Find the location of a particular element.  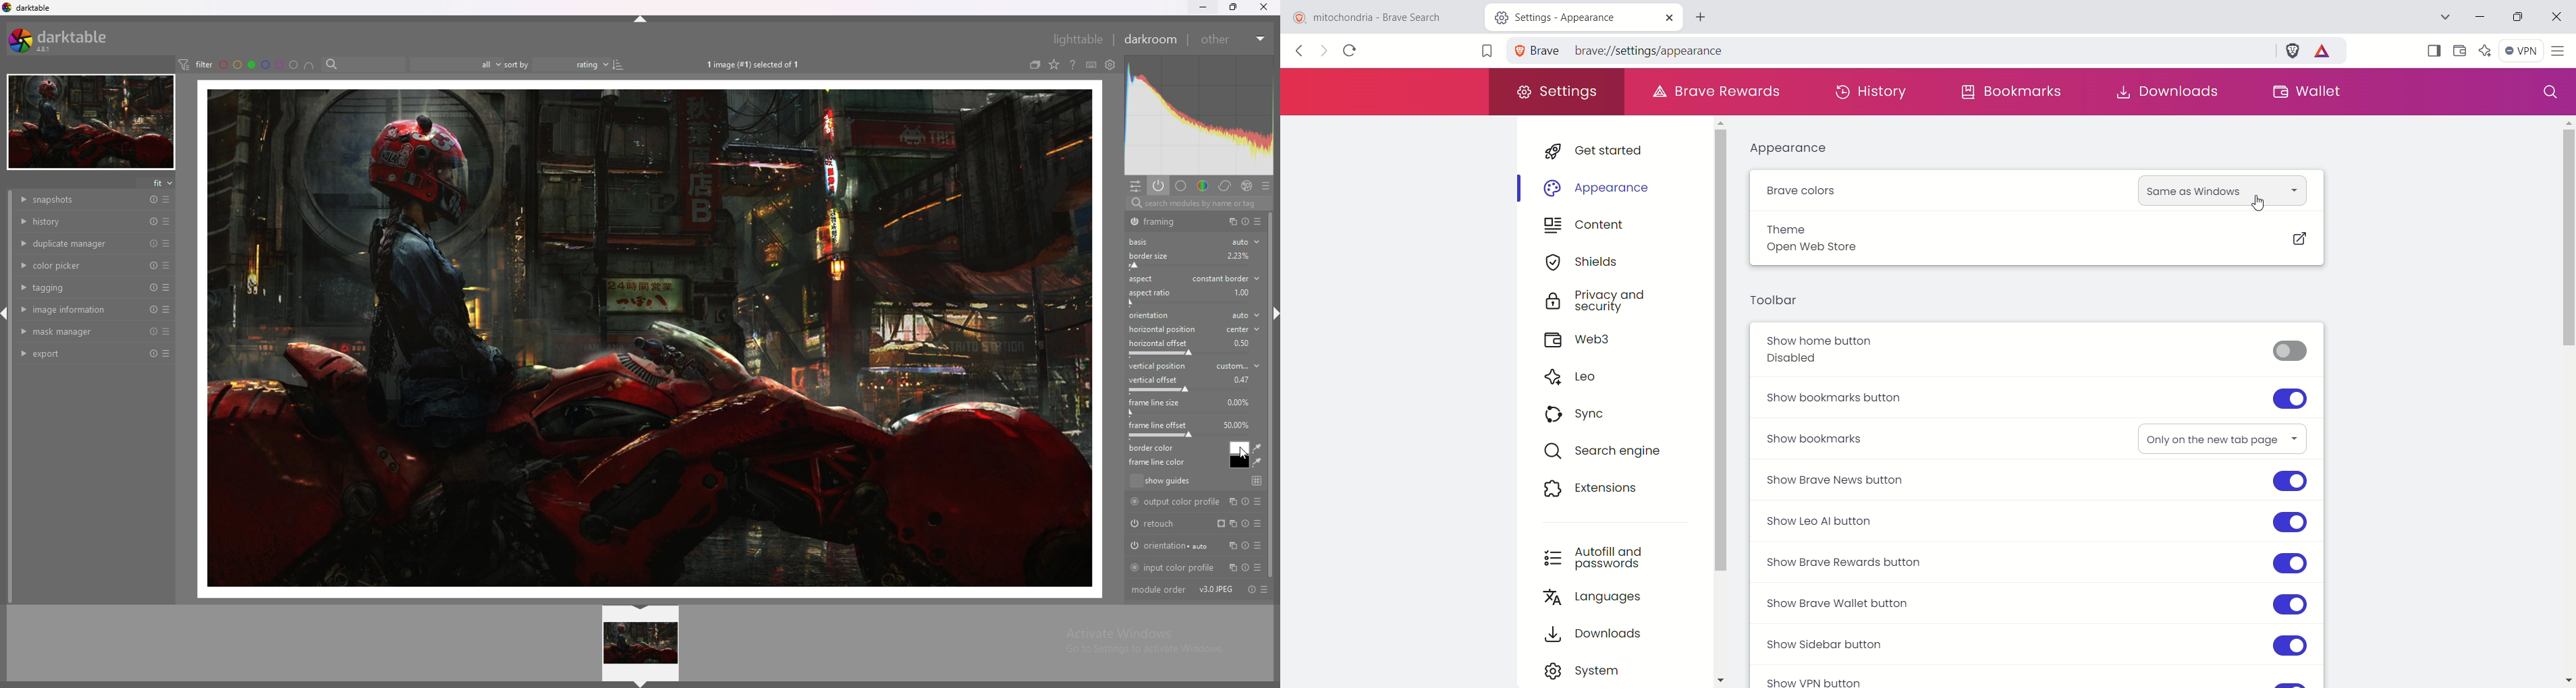

reset is located at coordinates (152, 354).